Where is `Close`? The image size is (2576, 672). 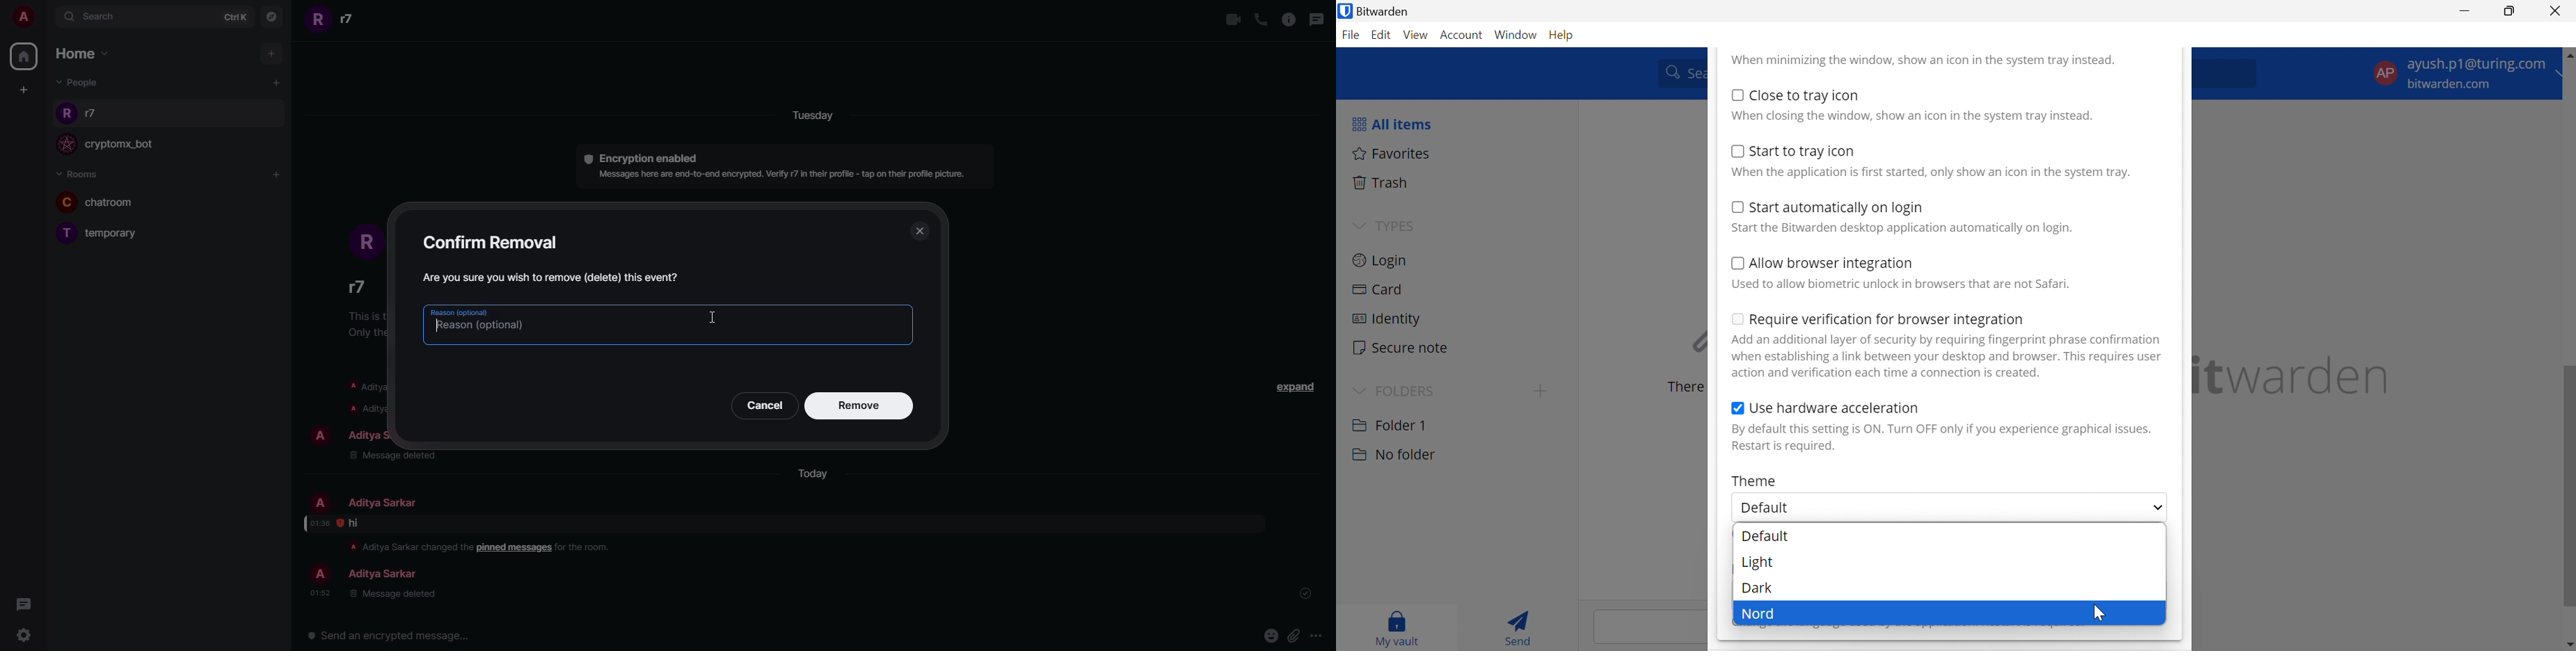 Close is located at coordinates (2558, 11).